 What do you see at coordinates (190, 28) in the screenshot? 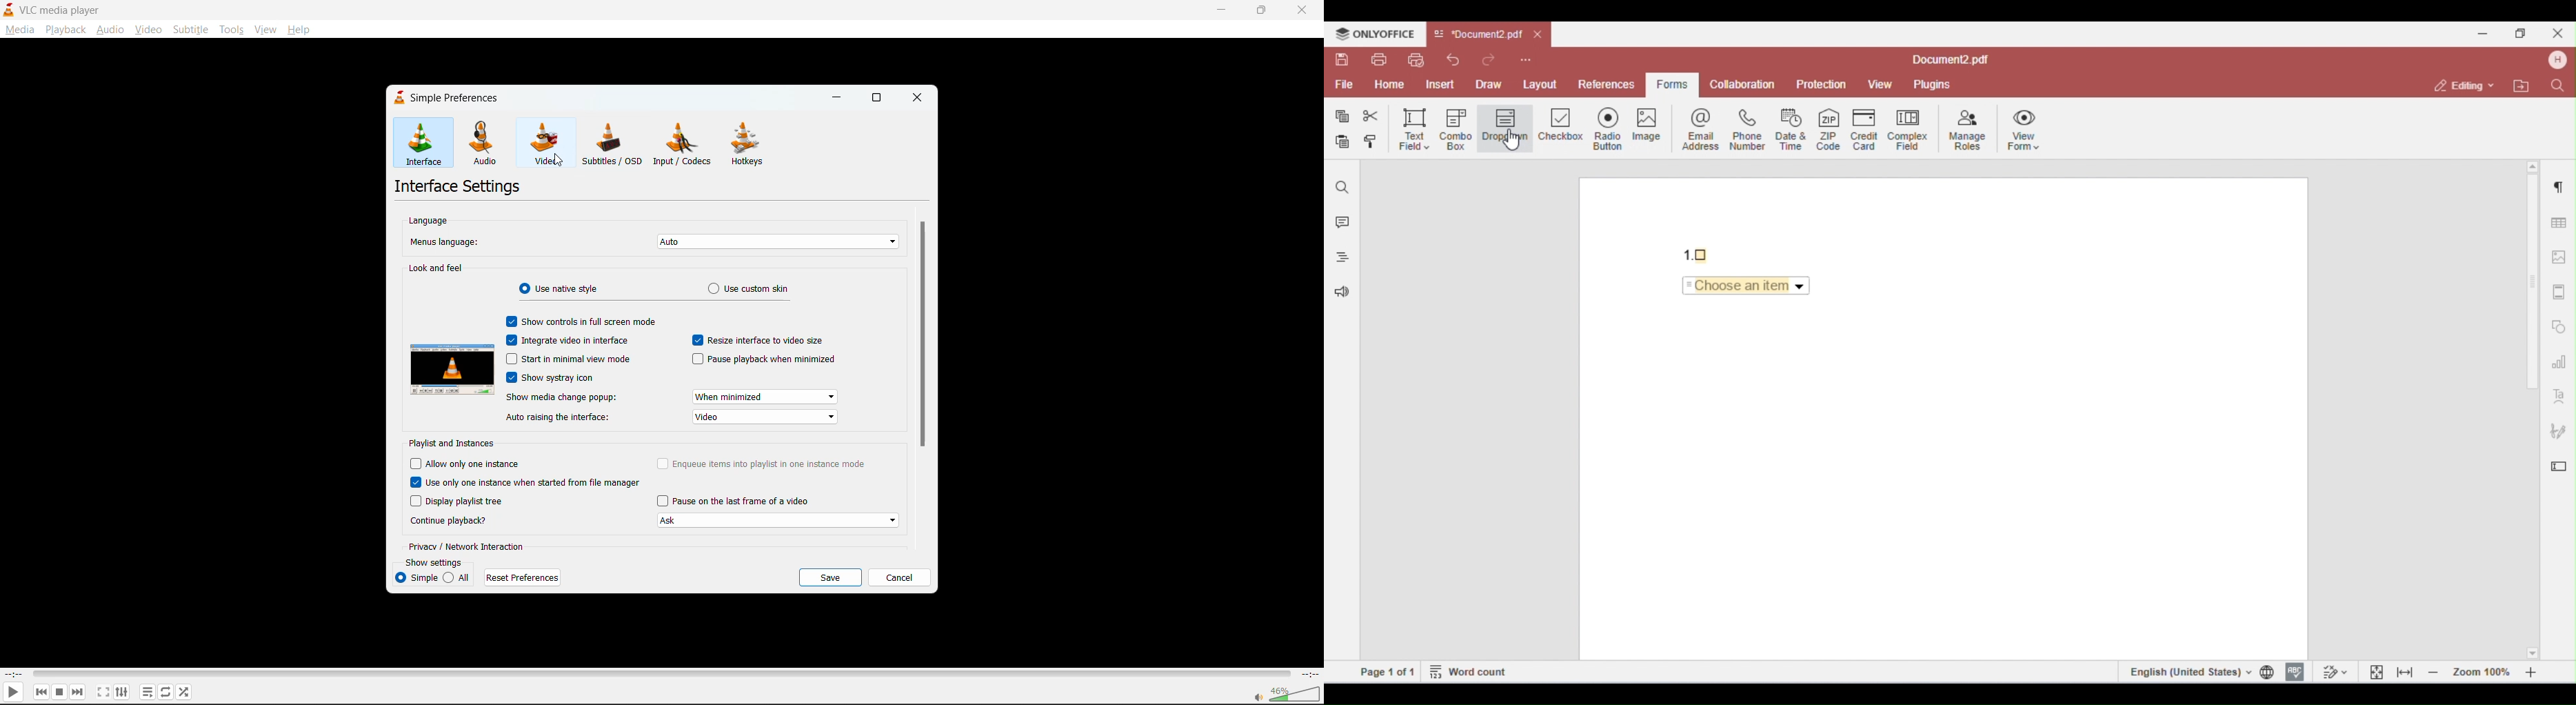
I see `subtitle` at bounding box center [190, 28].